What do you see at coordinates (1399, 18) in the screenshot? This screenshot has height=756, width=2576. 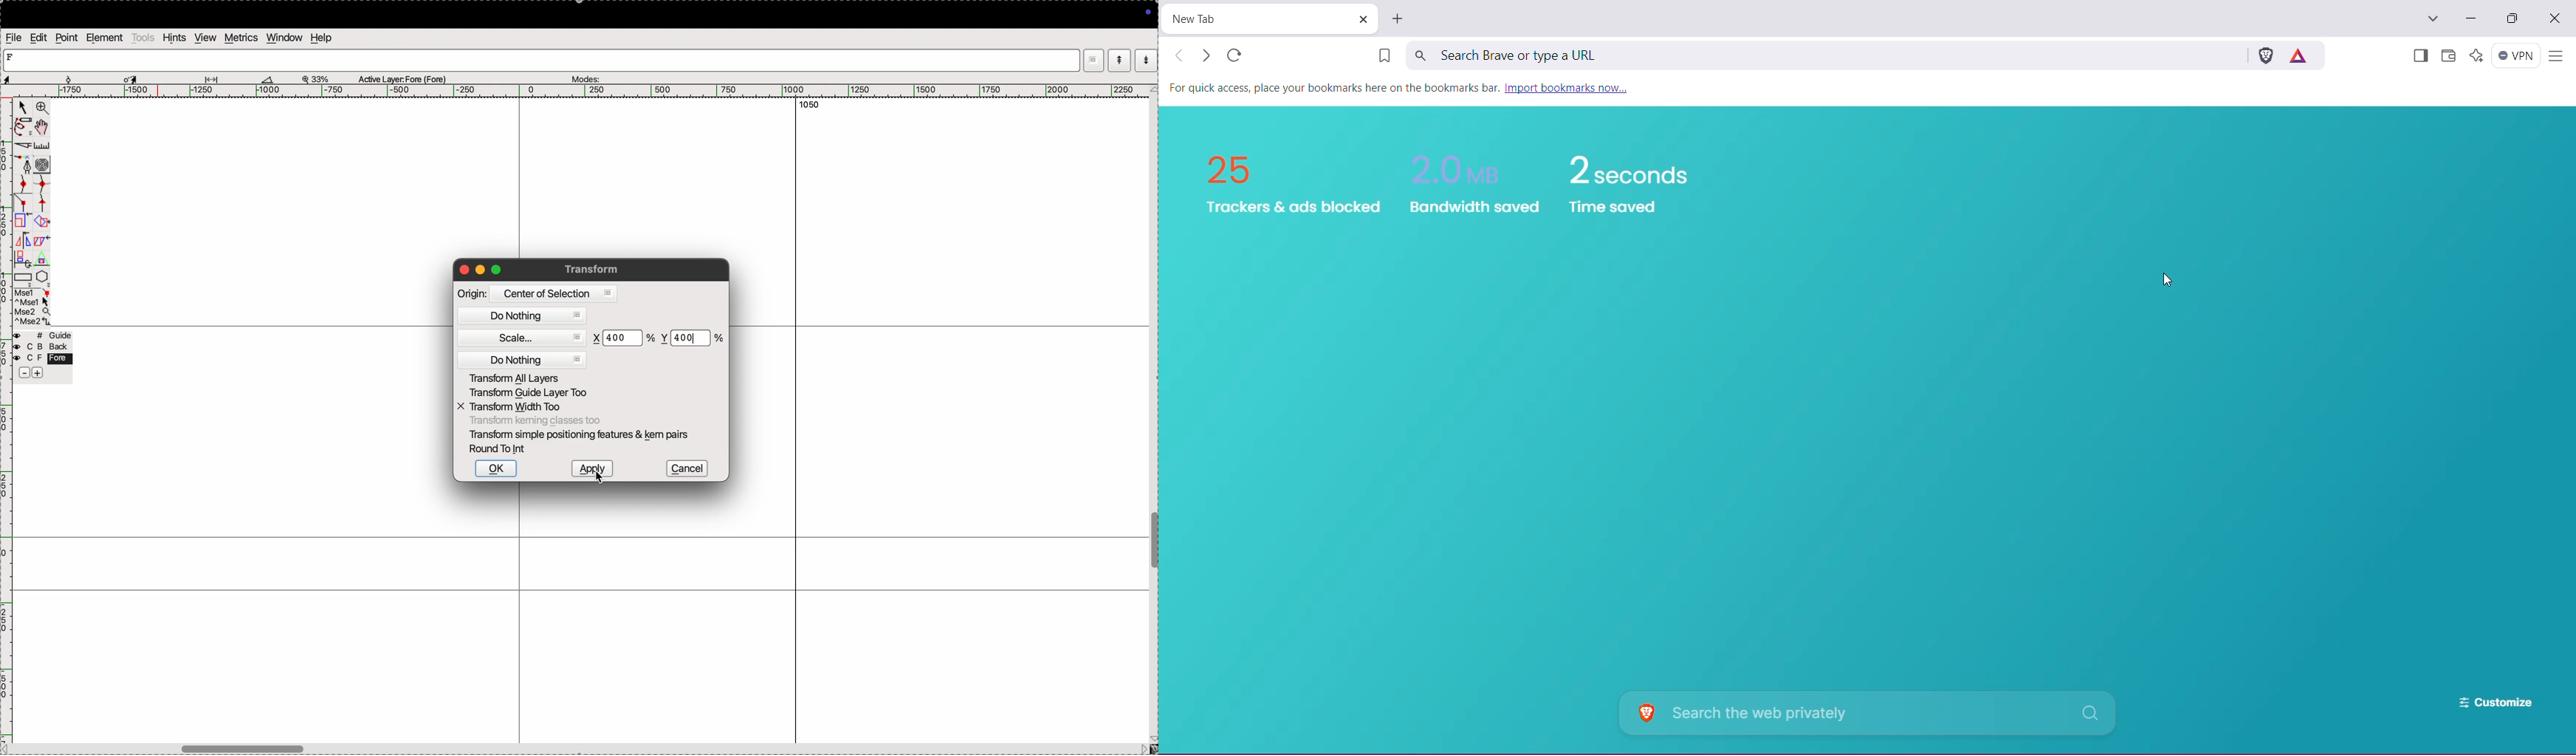 I see `New Tab` at bounding box center [1399, 18].